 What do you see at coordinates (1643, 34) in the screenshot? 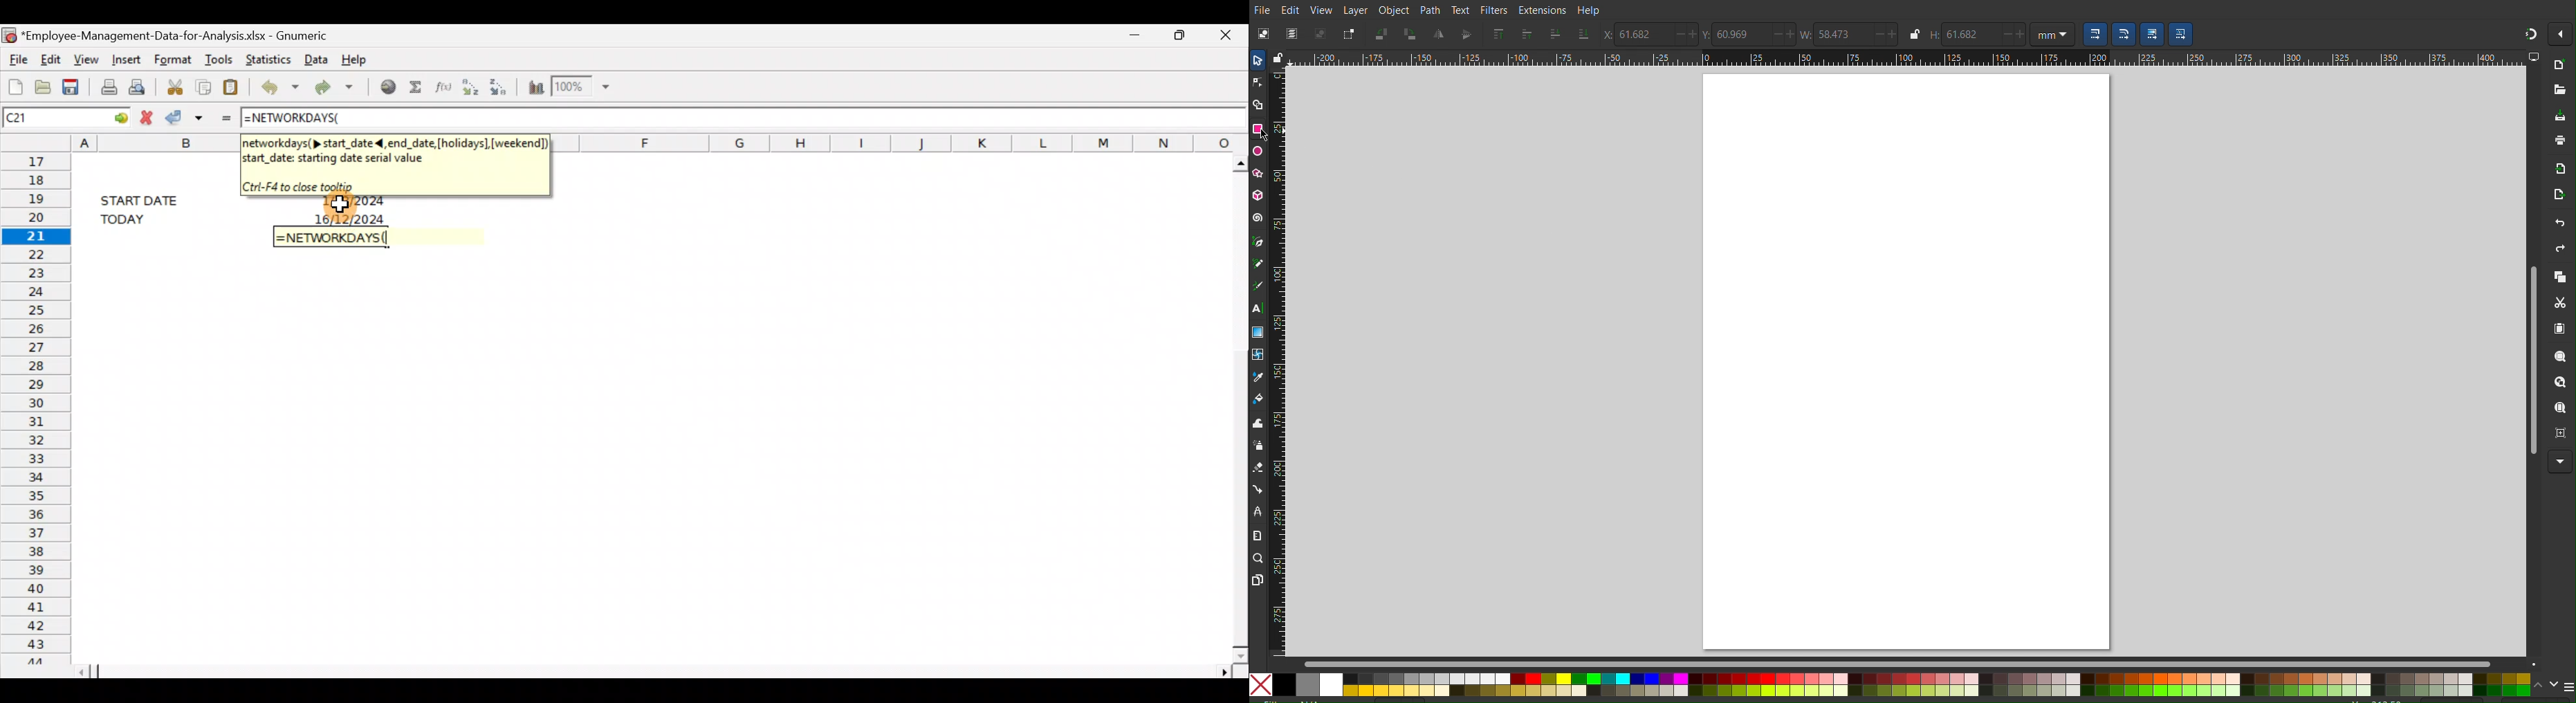
I see `61.682` at bounding box center [1643, 34].